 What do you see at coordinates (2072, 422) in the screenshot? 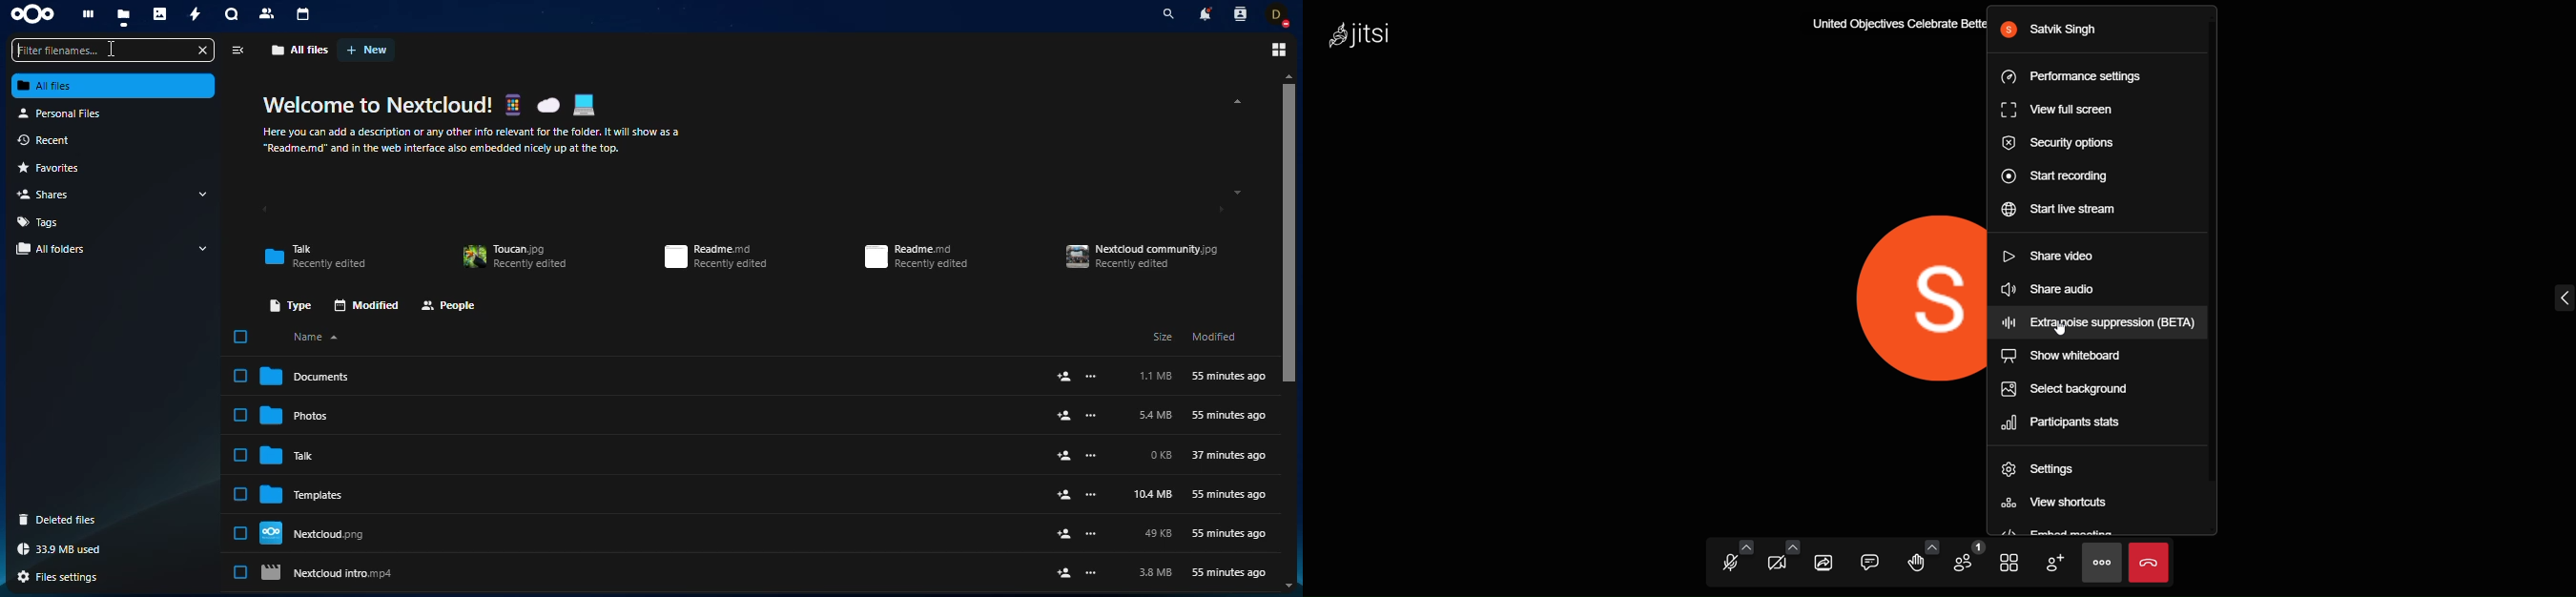
I see `participants stats` at bounding box center [2072, 422].